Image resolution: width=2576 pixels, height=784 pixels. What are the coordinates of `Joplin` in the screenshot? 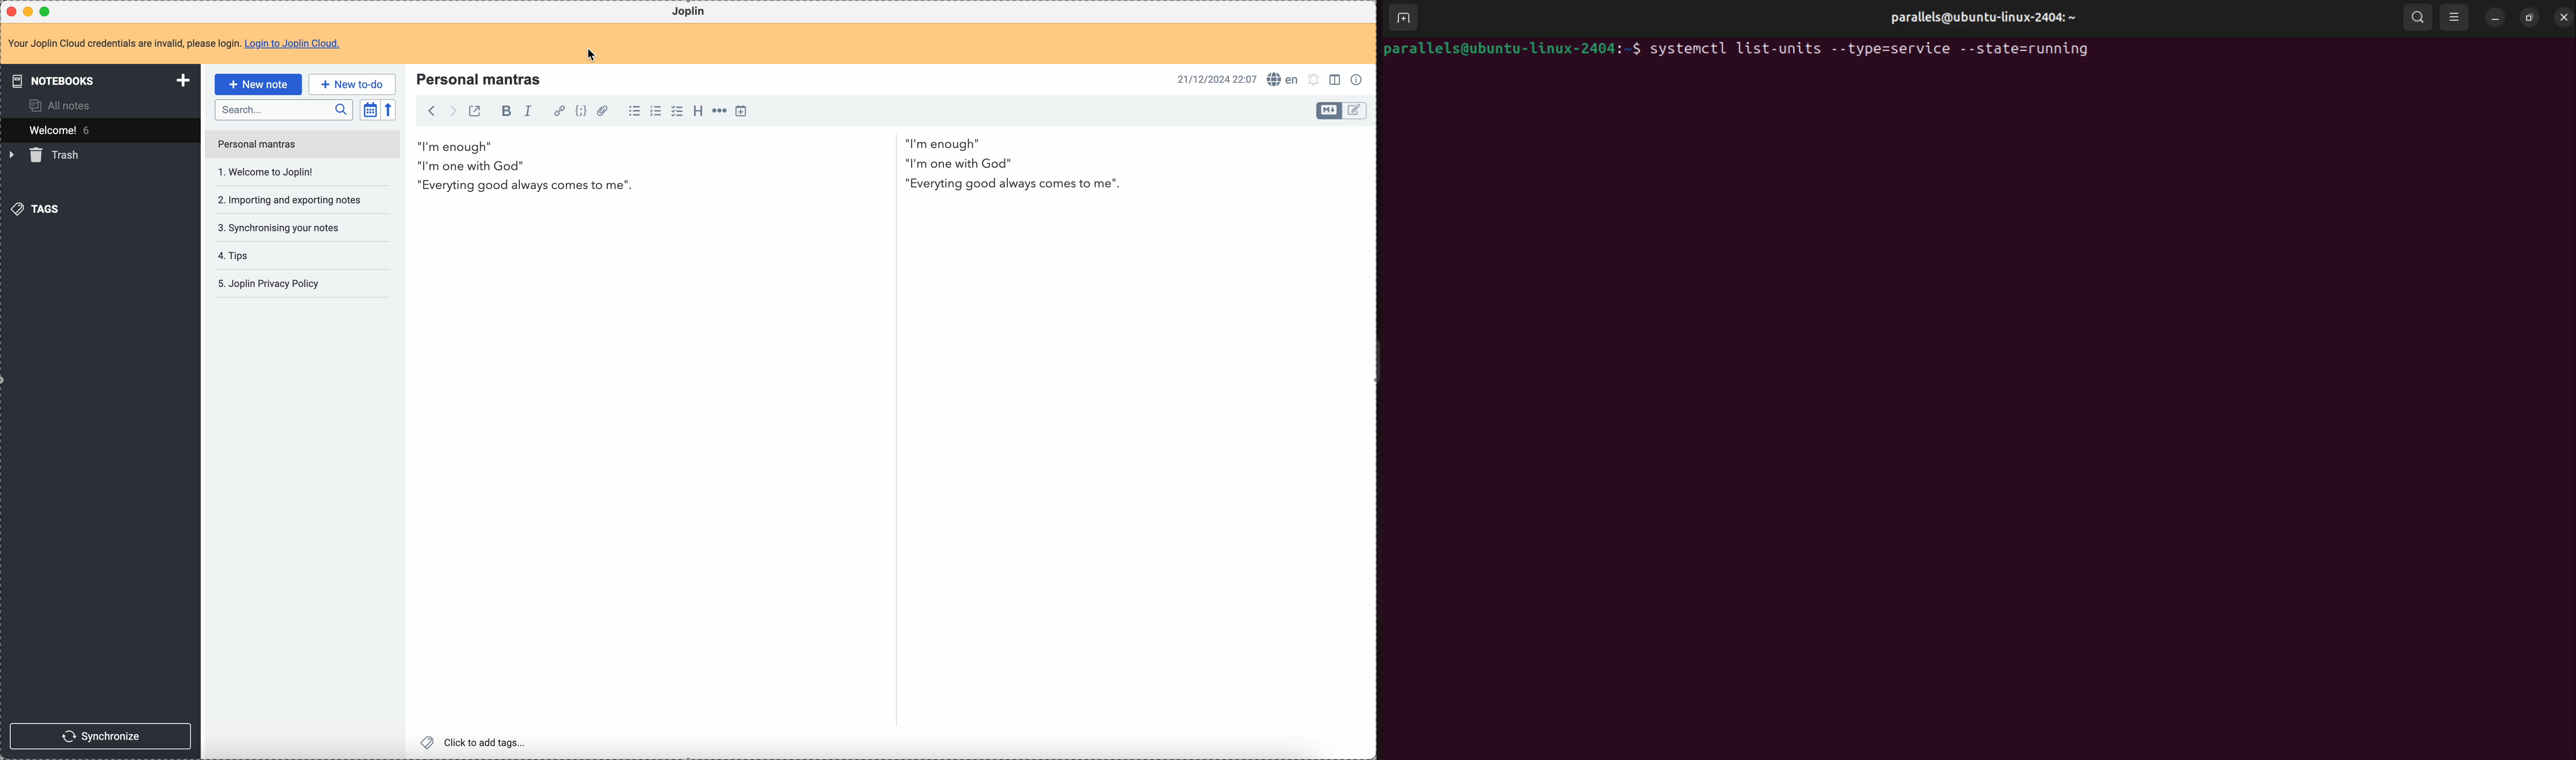 It's located at (687, 11).